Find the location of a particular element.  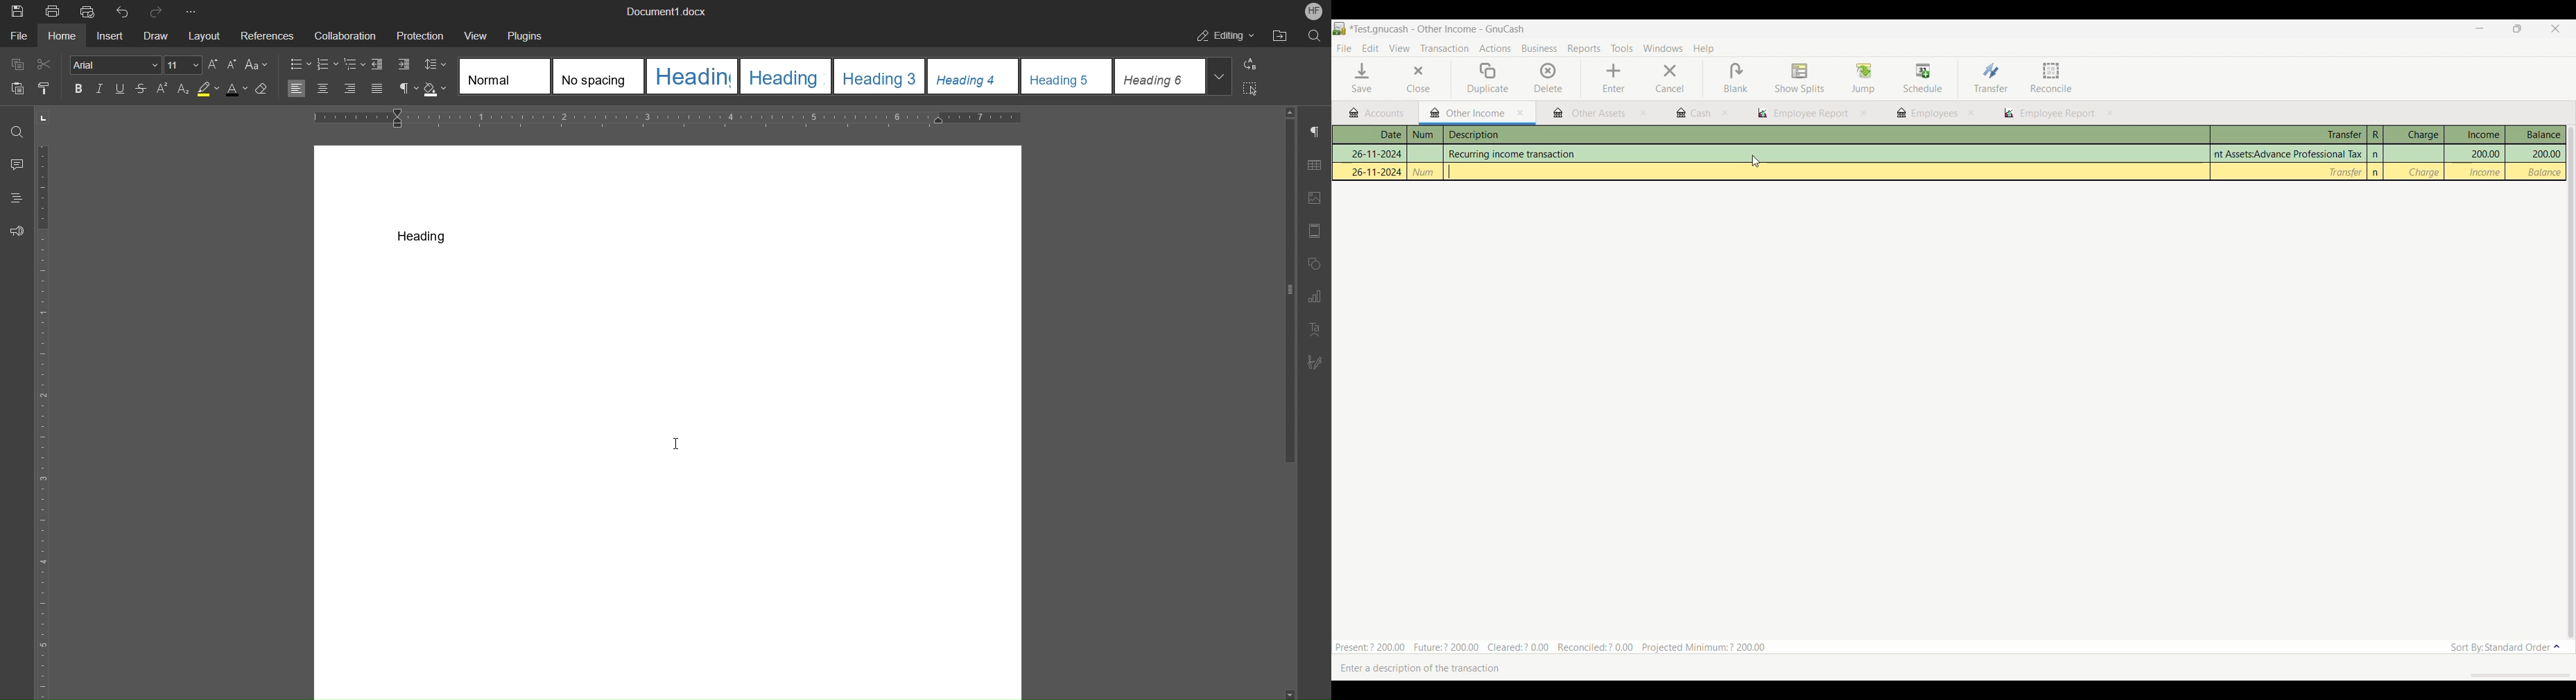

Software logo is located at coordinates (1340, 29).